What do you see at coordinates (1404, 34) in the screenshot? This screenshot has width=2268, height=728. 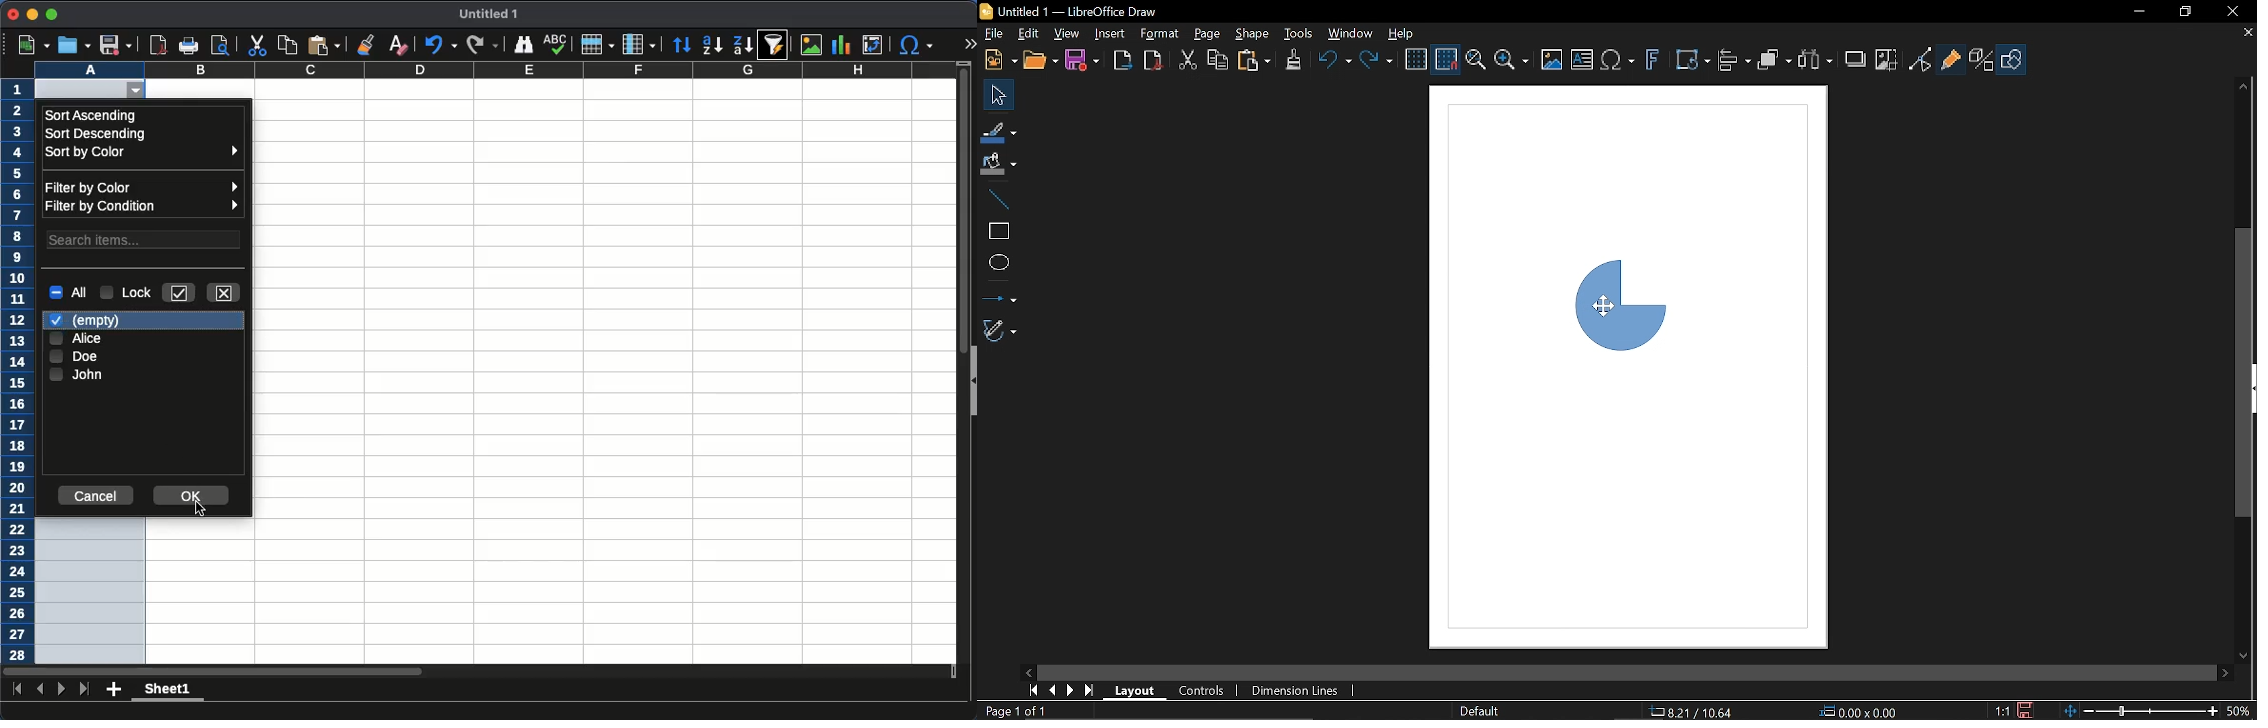 I see `help` at bounding box center [1404, 34].